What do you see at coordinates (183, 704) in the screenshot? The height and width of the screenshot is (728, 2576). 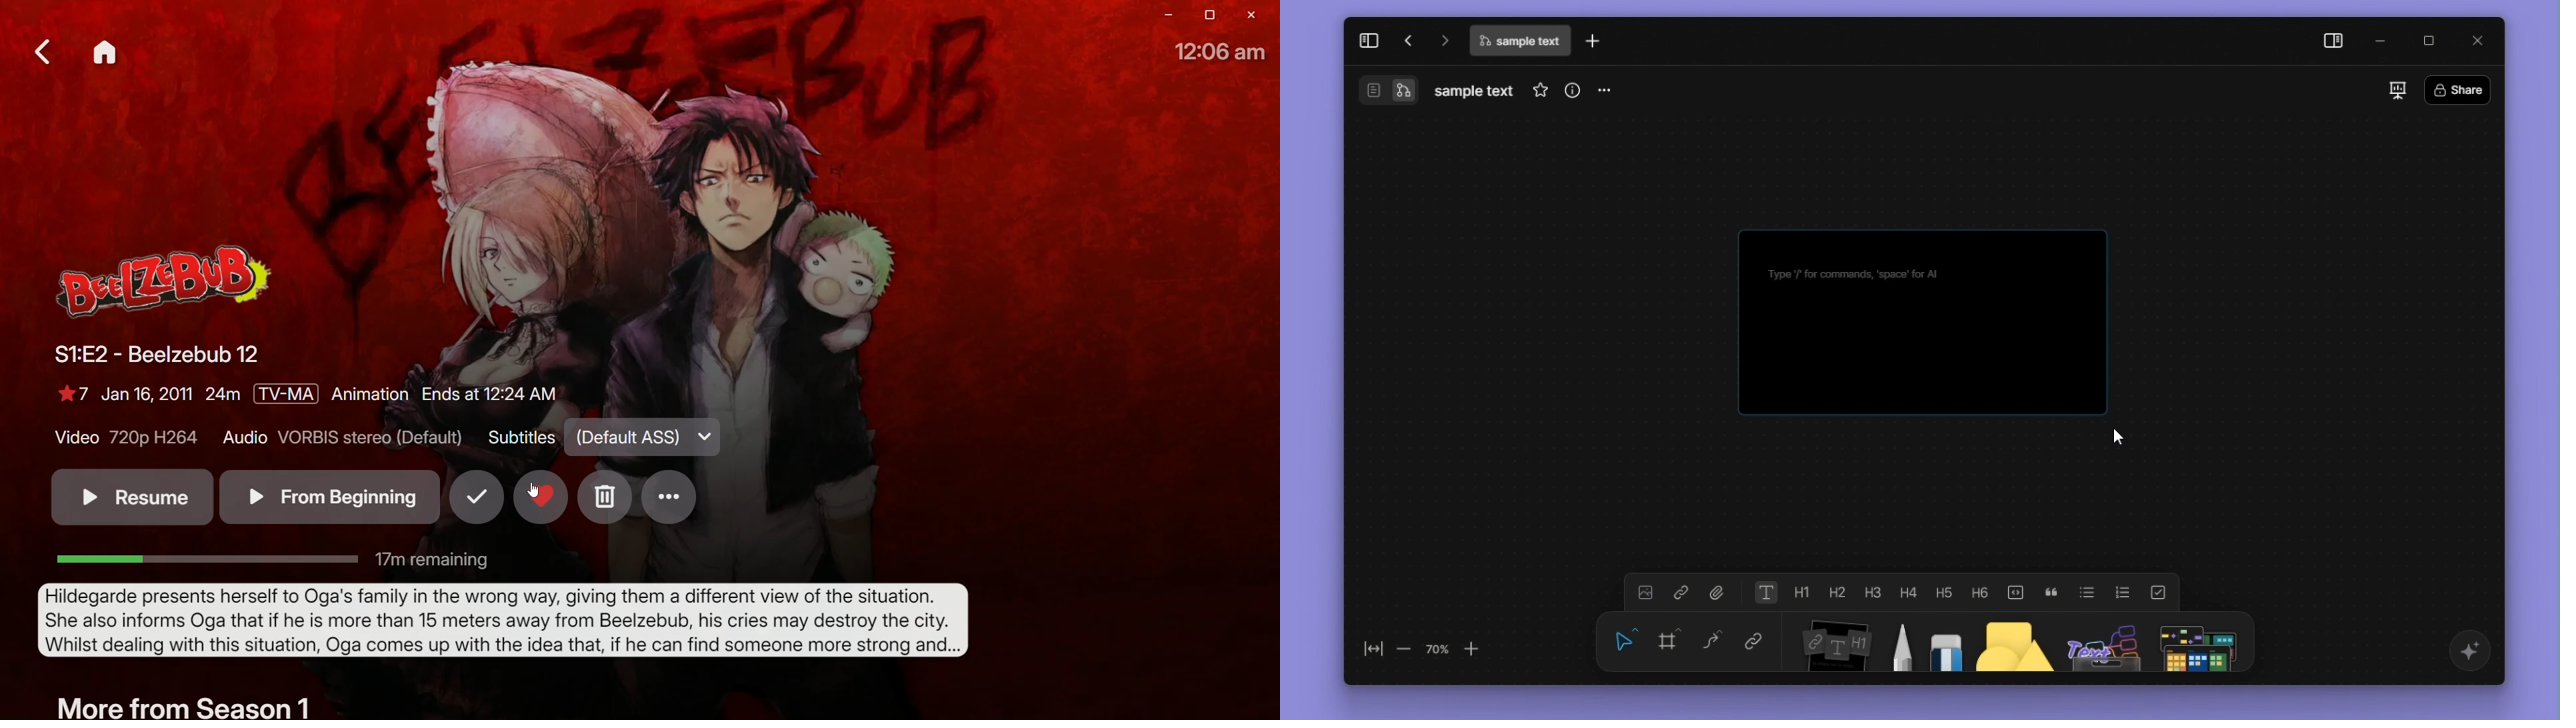 I see `More From Season 1` at bounding box center [183, 704].